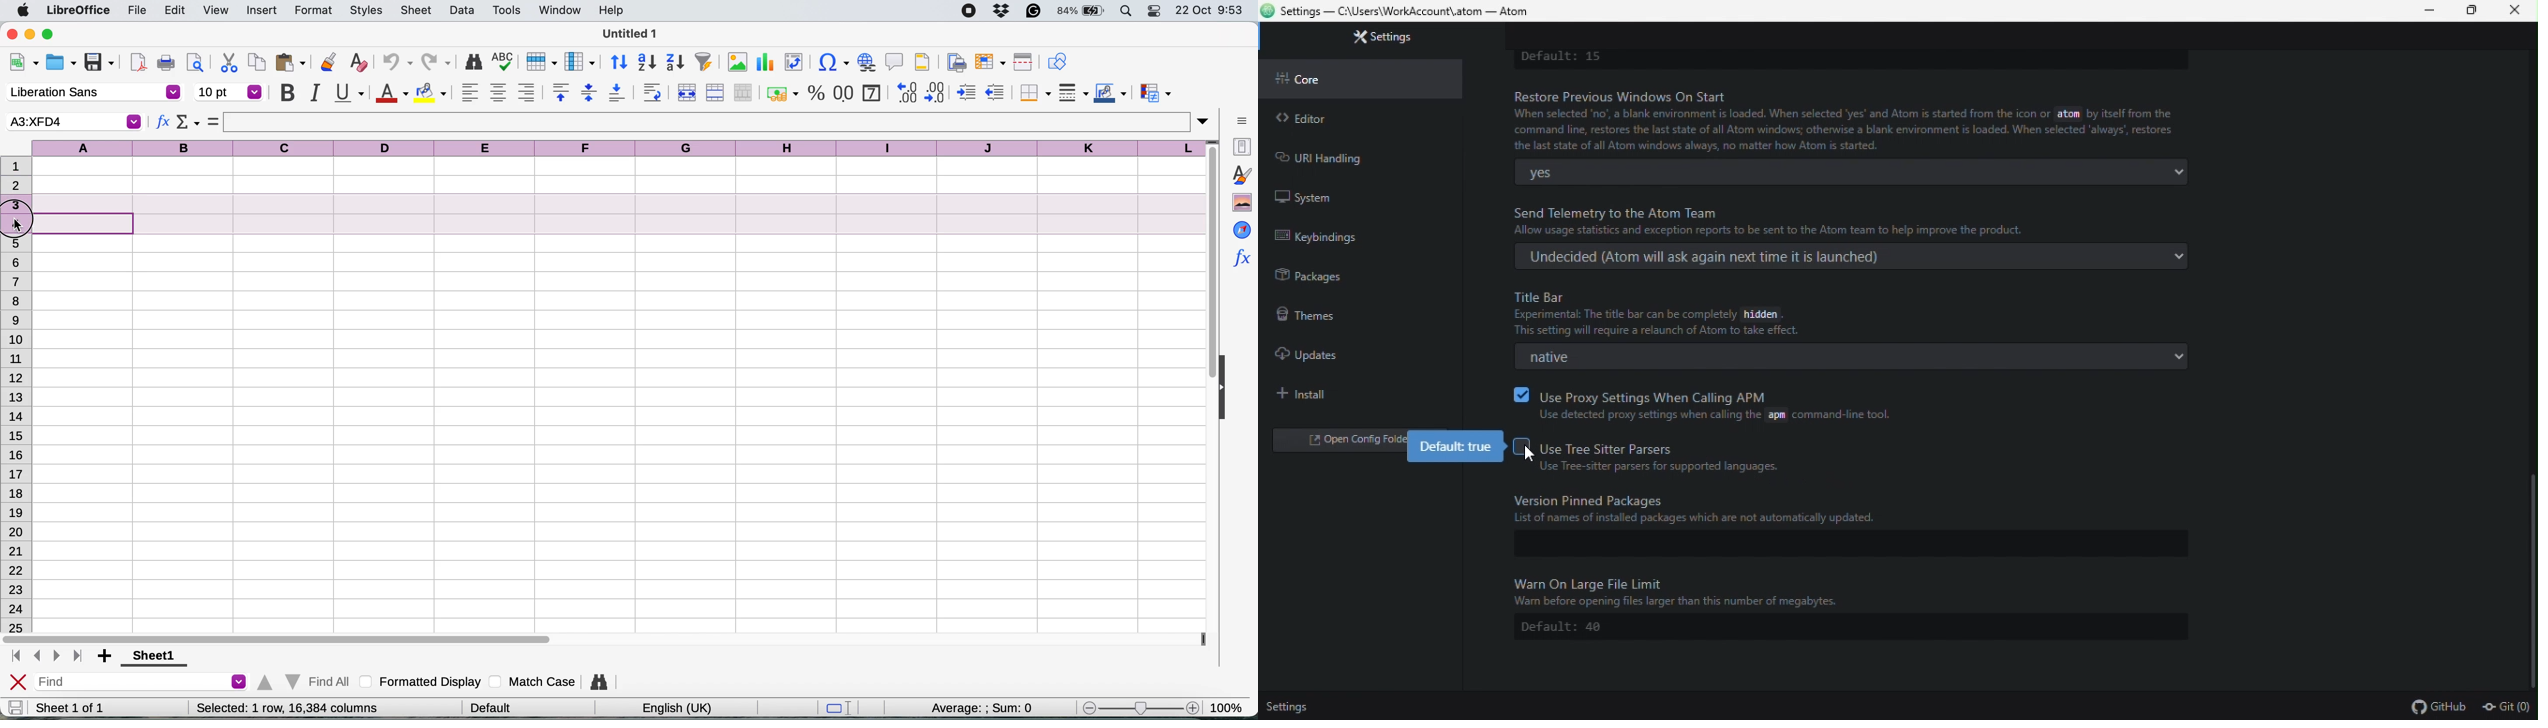 This screenshot has height=728, width=2548. Describe the element at coordinates (1209, 11) in the screenshot. I see `22 oct 9:53` at that location.